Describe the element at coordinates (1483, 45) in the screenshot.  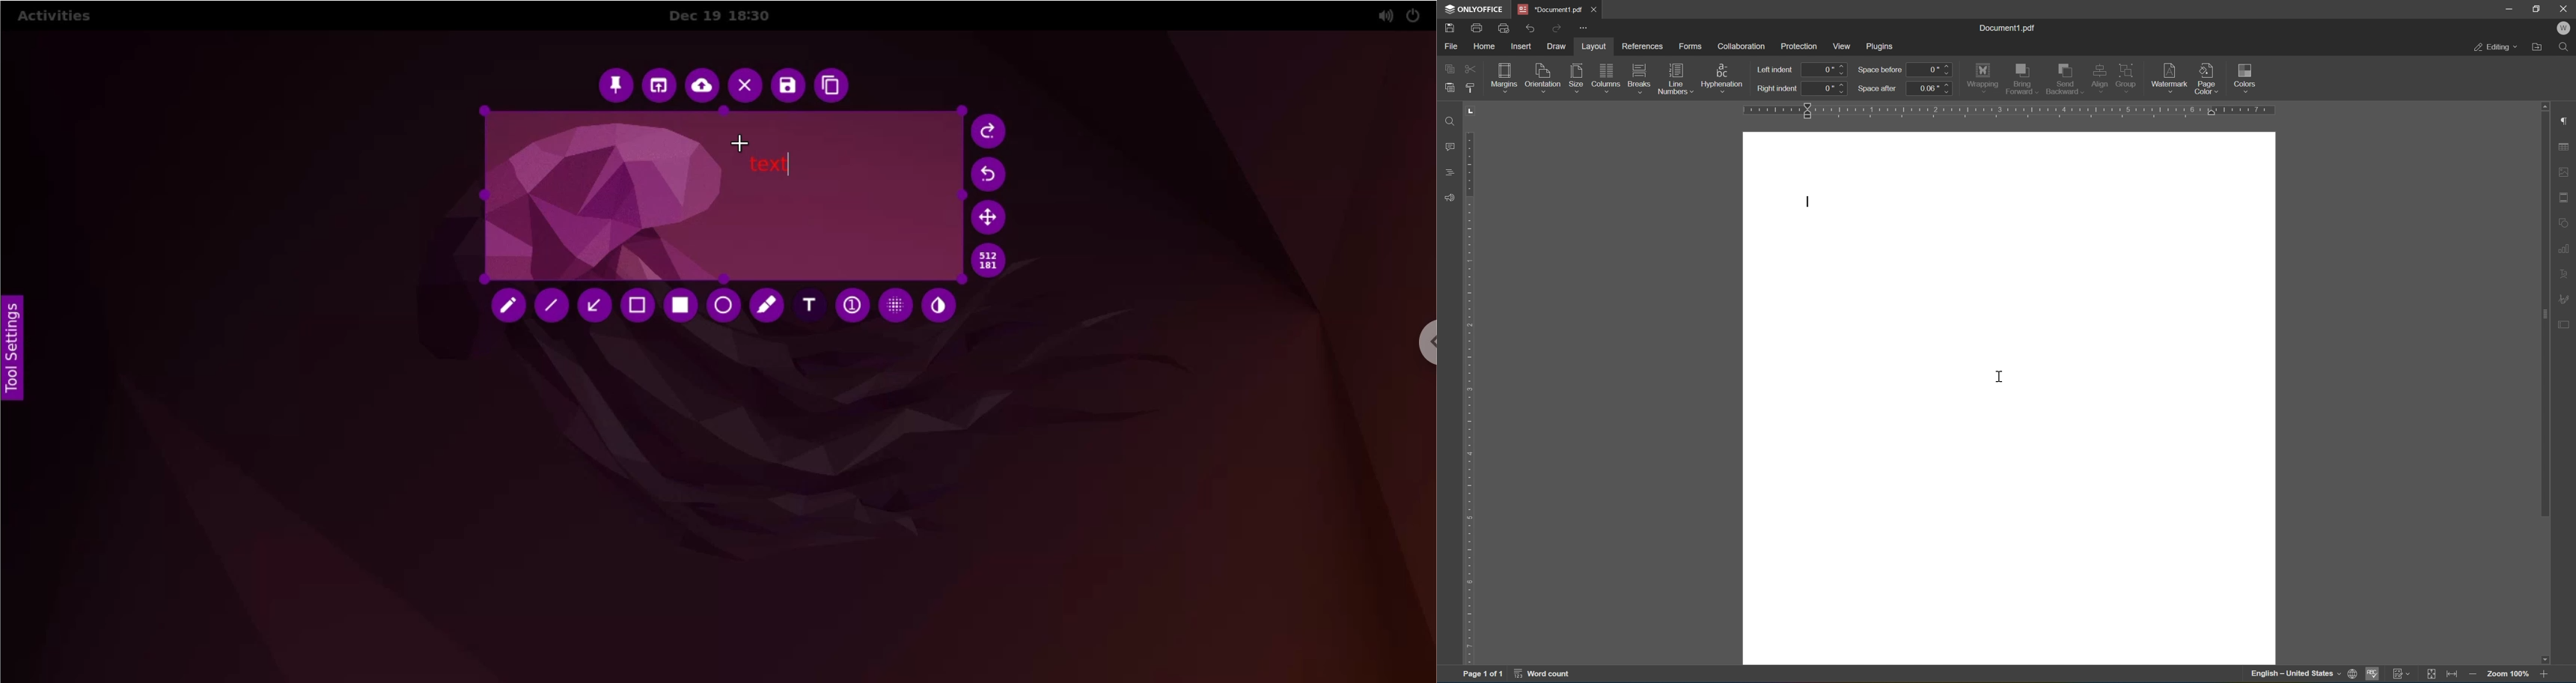
I see `home` at that location.